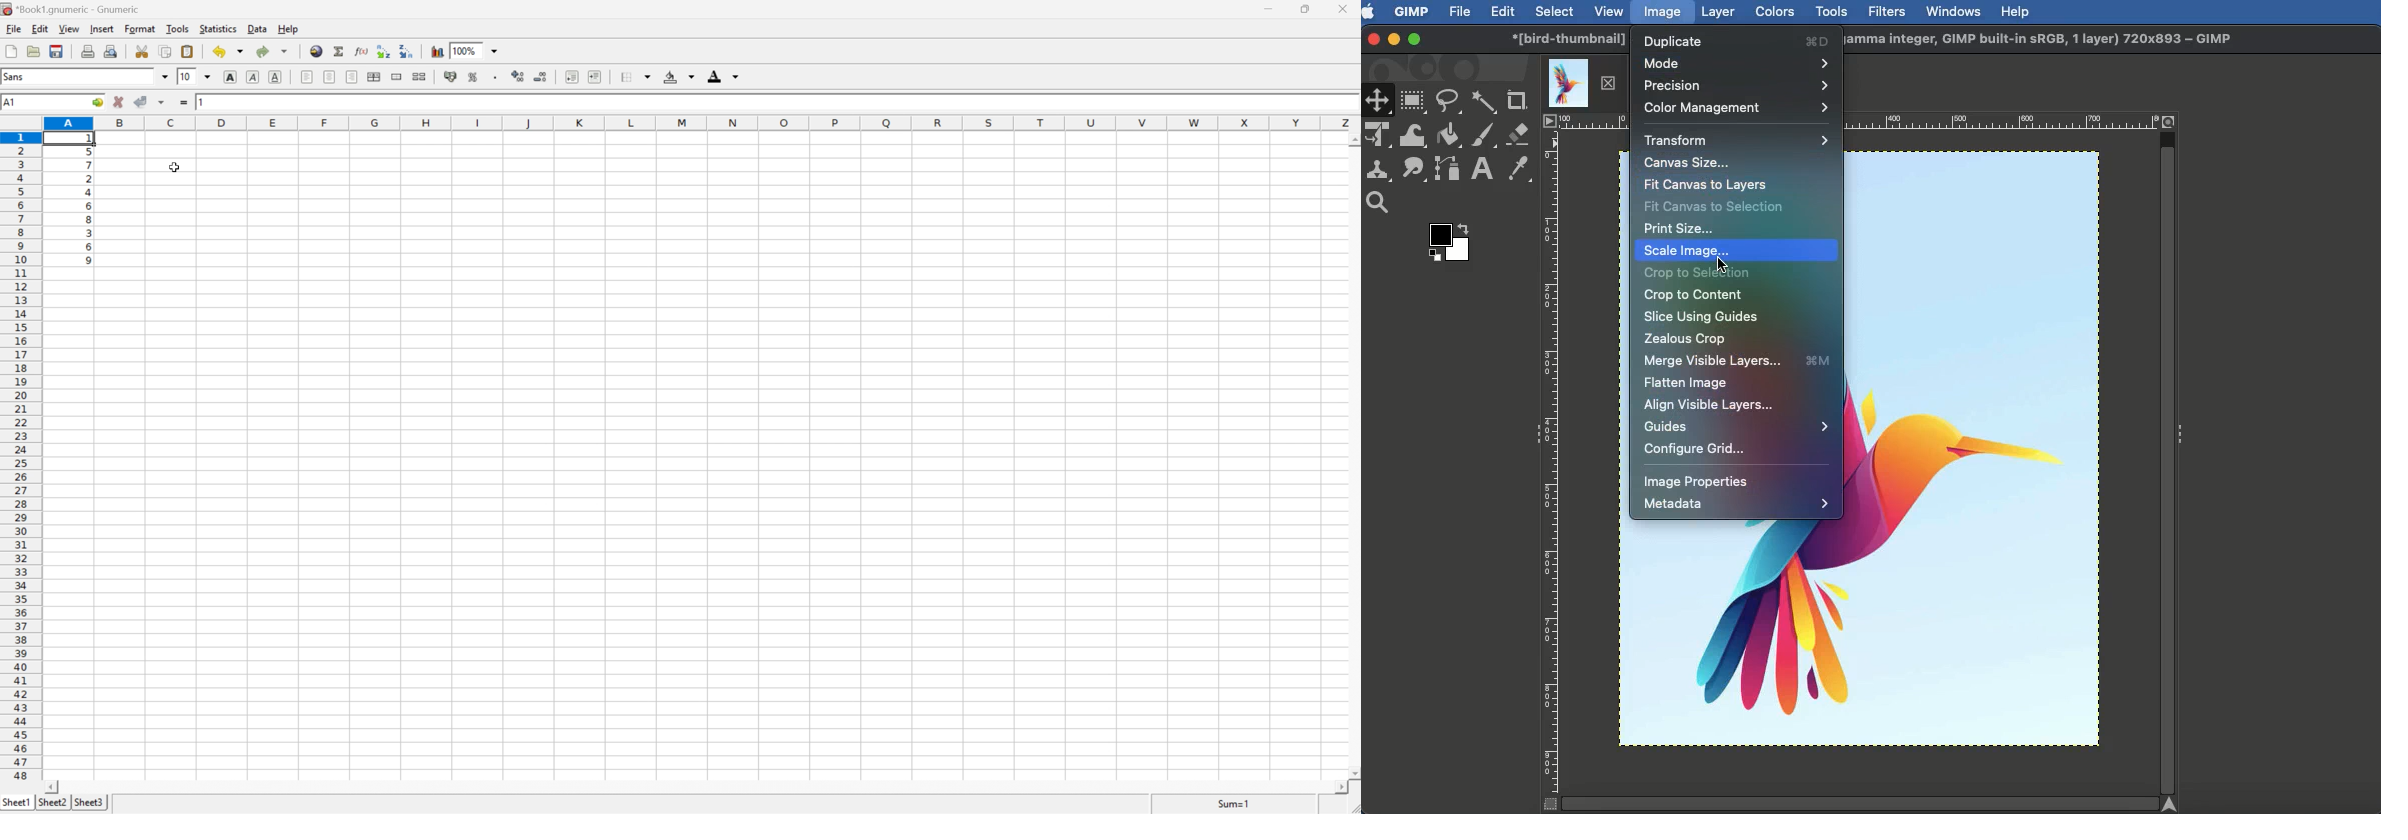 This screenshot has height=840, width=2408. I want to click on Move tool, so click(1378, 101).